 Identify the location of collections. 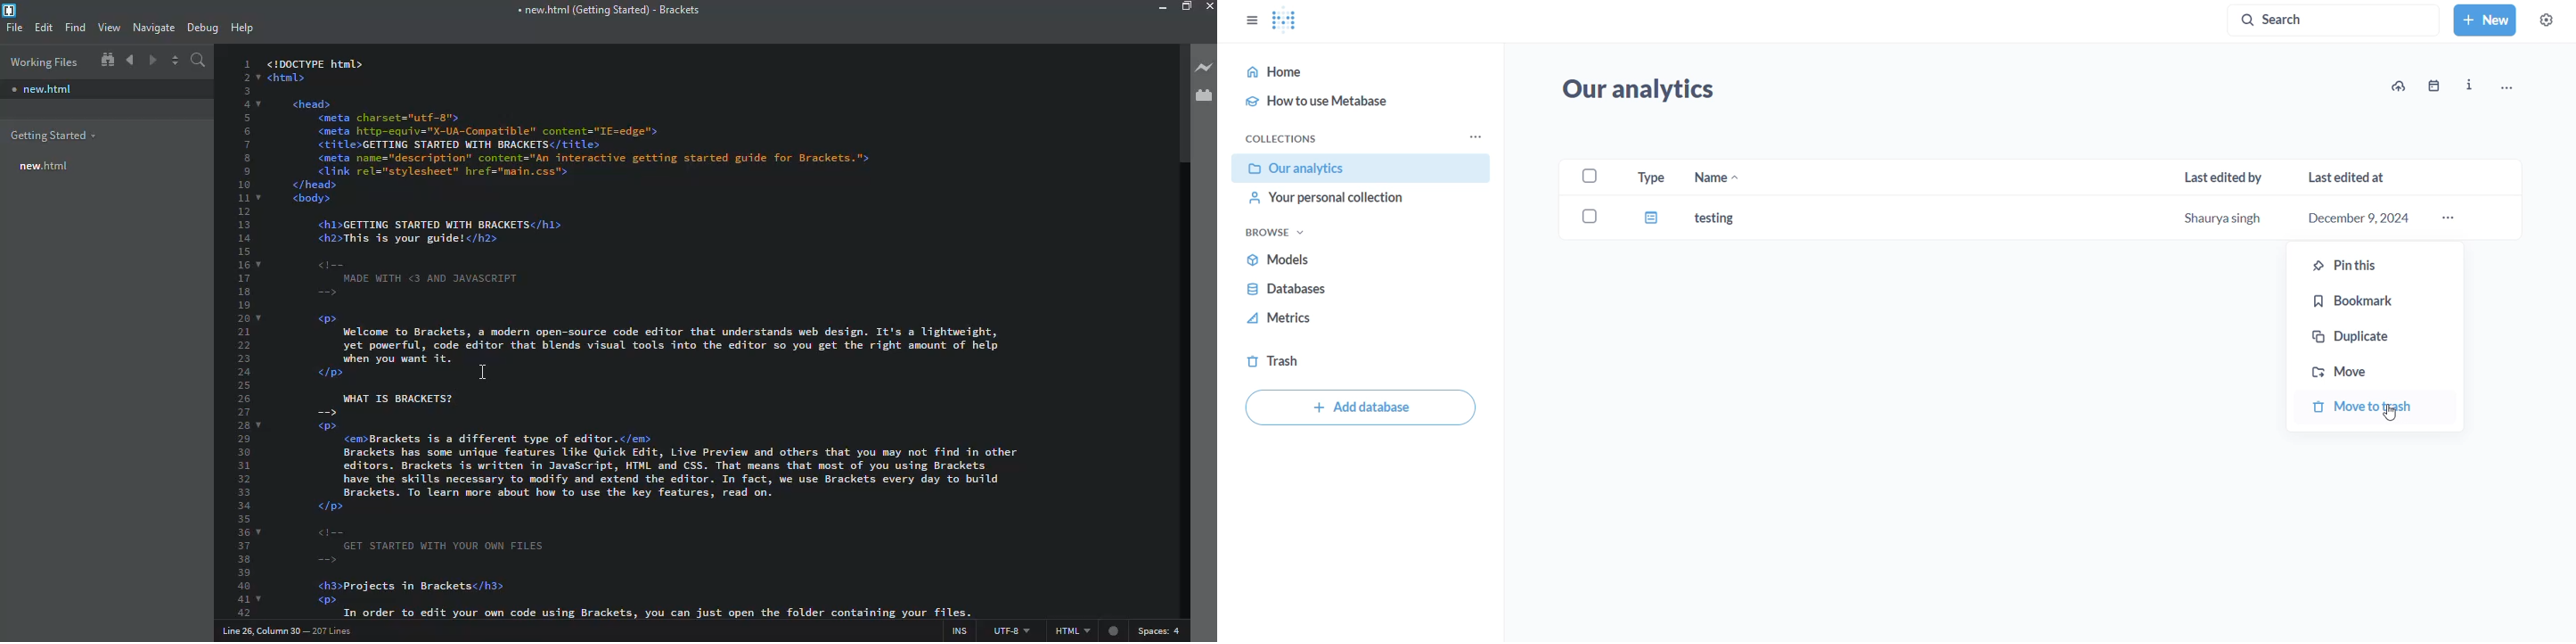
(1282, 138).